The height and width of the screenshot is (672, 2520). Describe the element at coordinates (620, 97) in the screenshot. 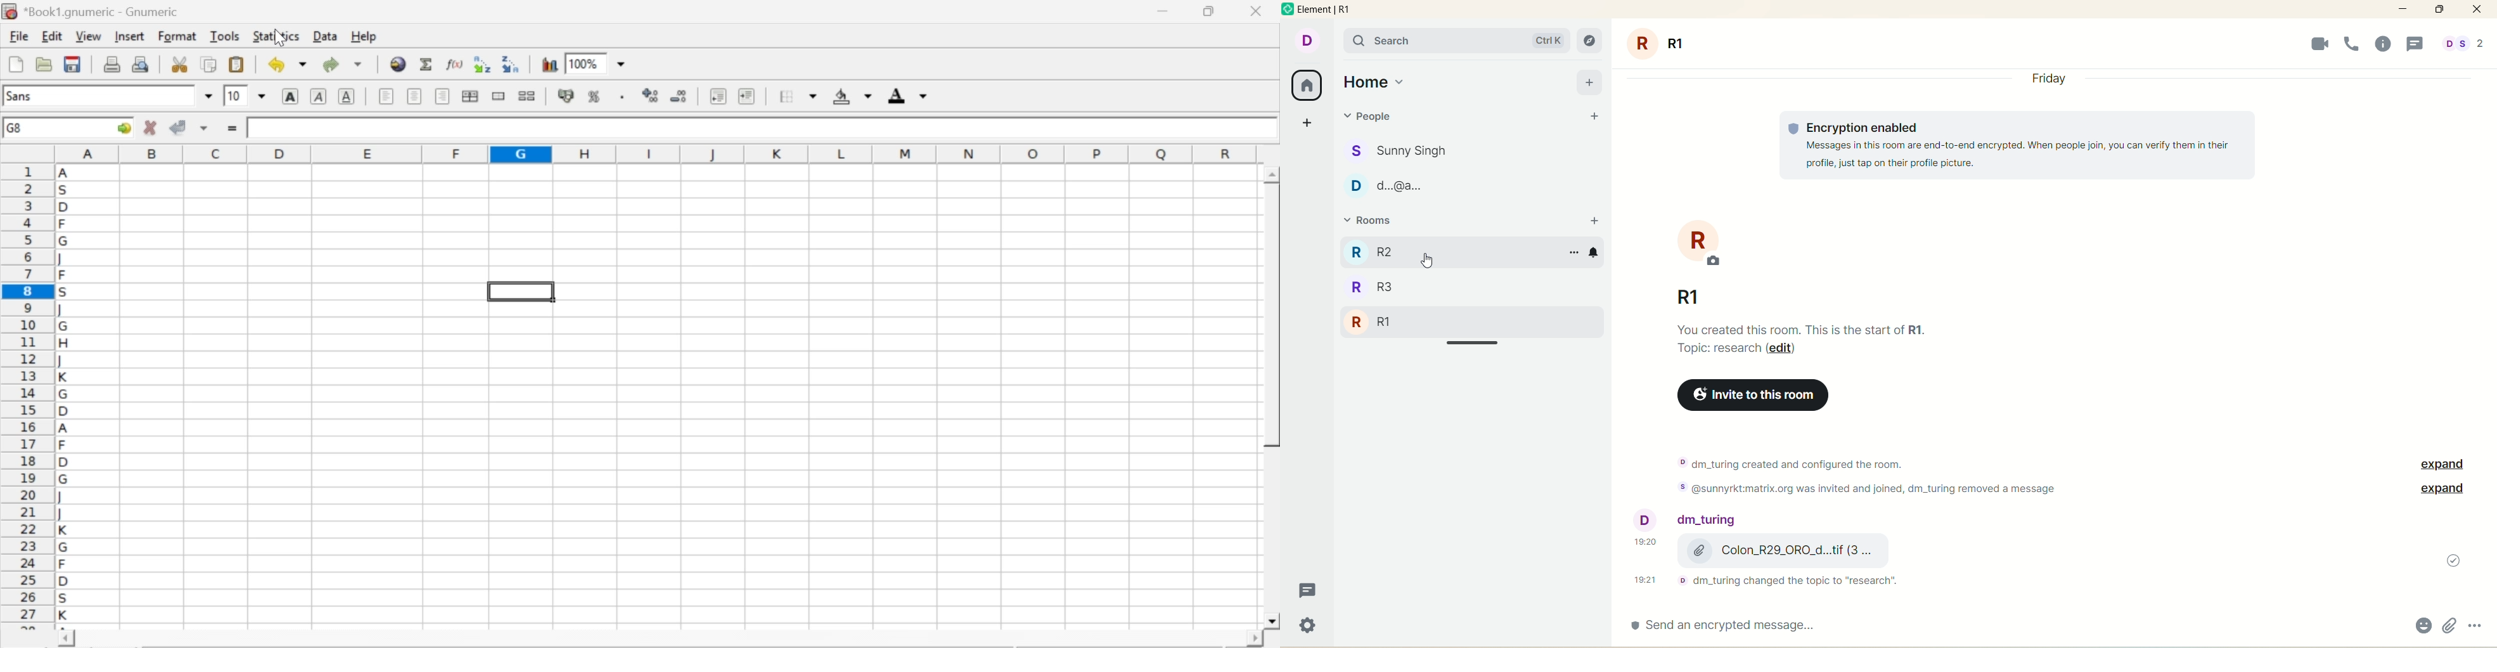

I see `Set the format of the selected cells to include a thousands separator` at that location.